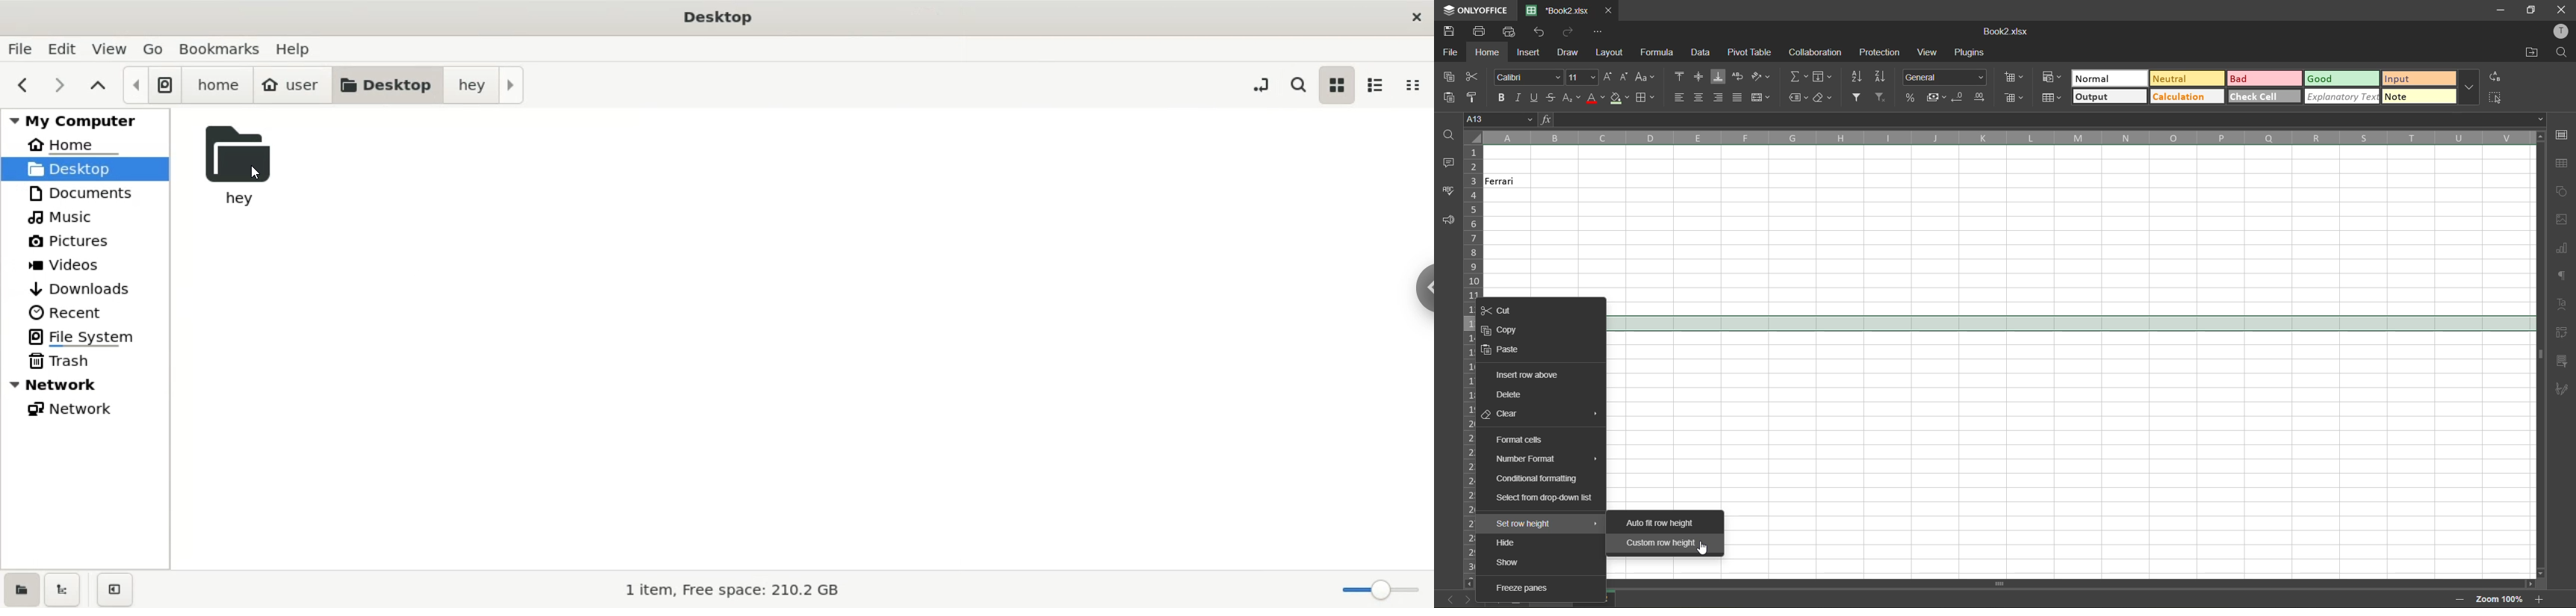 The width and height of the screenshot is (2576, 616). Describe the element at coordinates (1446, 597) in the screenshot. I see `previous` at that location.